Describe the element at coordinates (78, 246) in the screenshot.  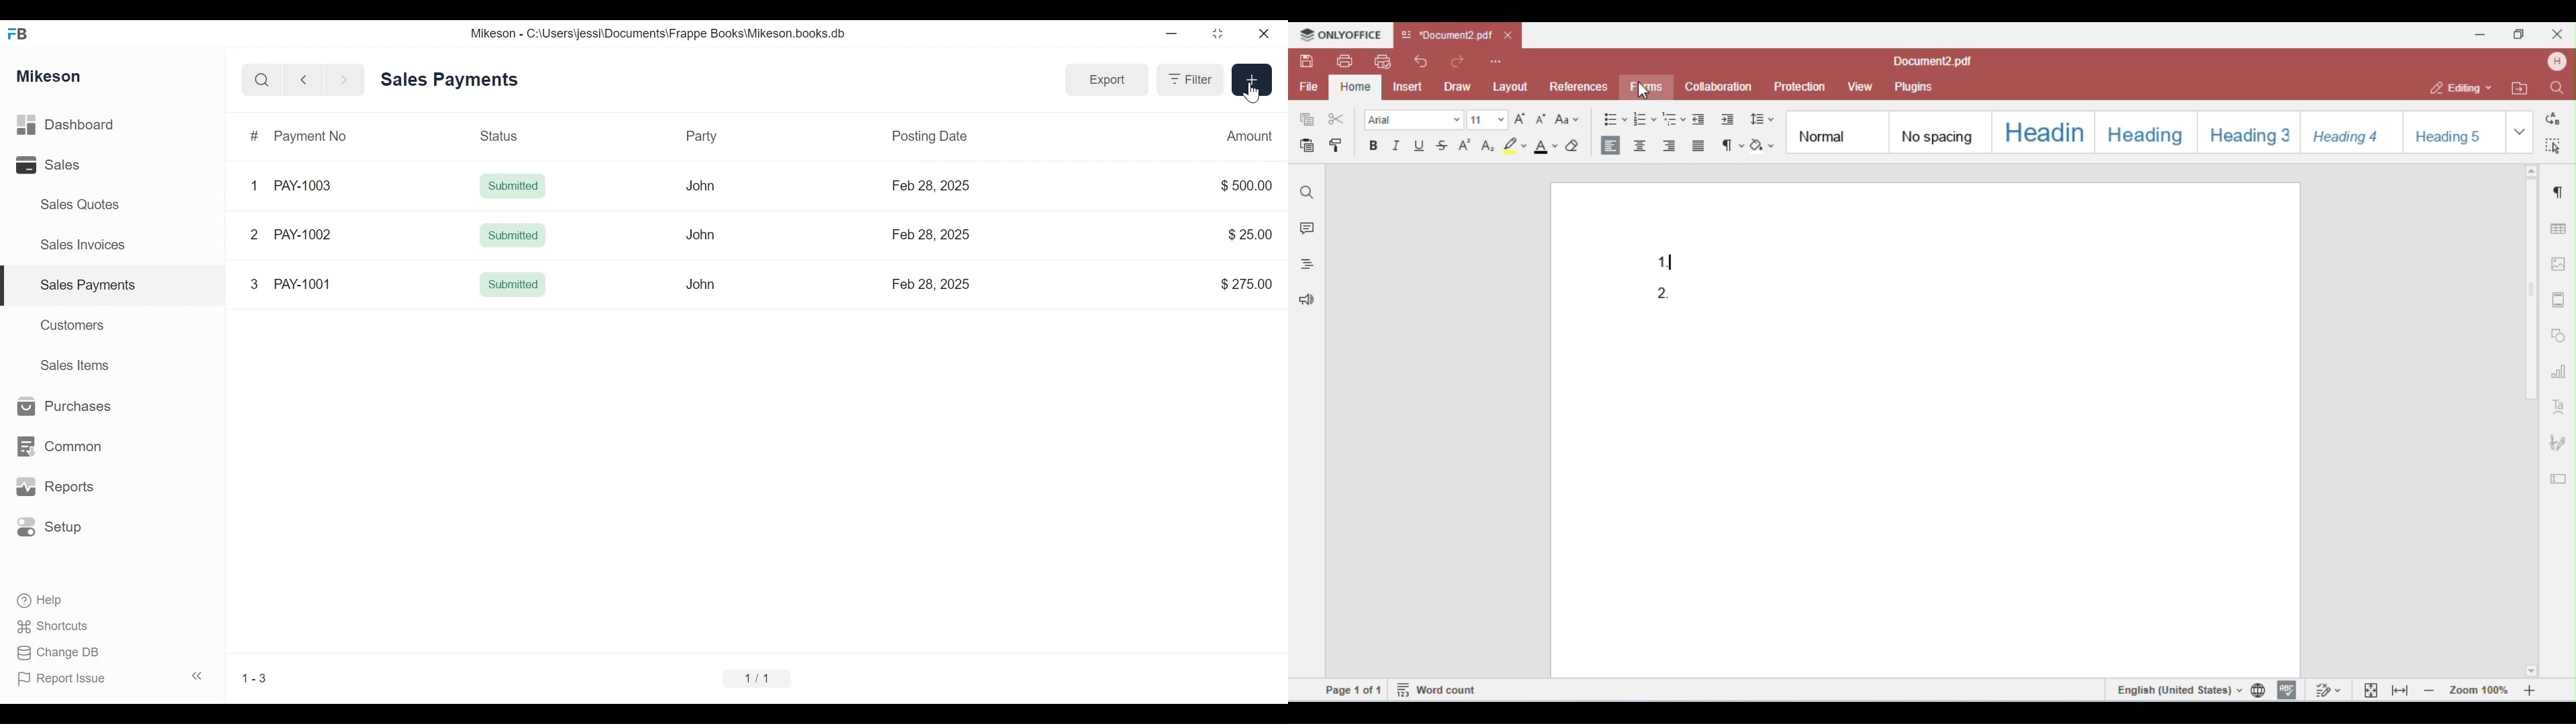
I see `Sales Invoices` at that location.